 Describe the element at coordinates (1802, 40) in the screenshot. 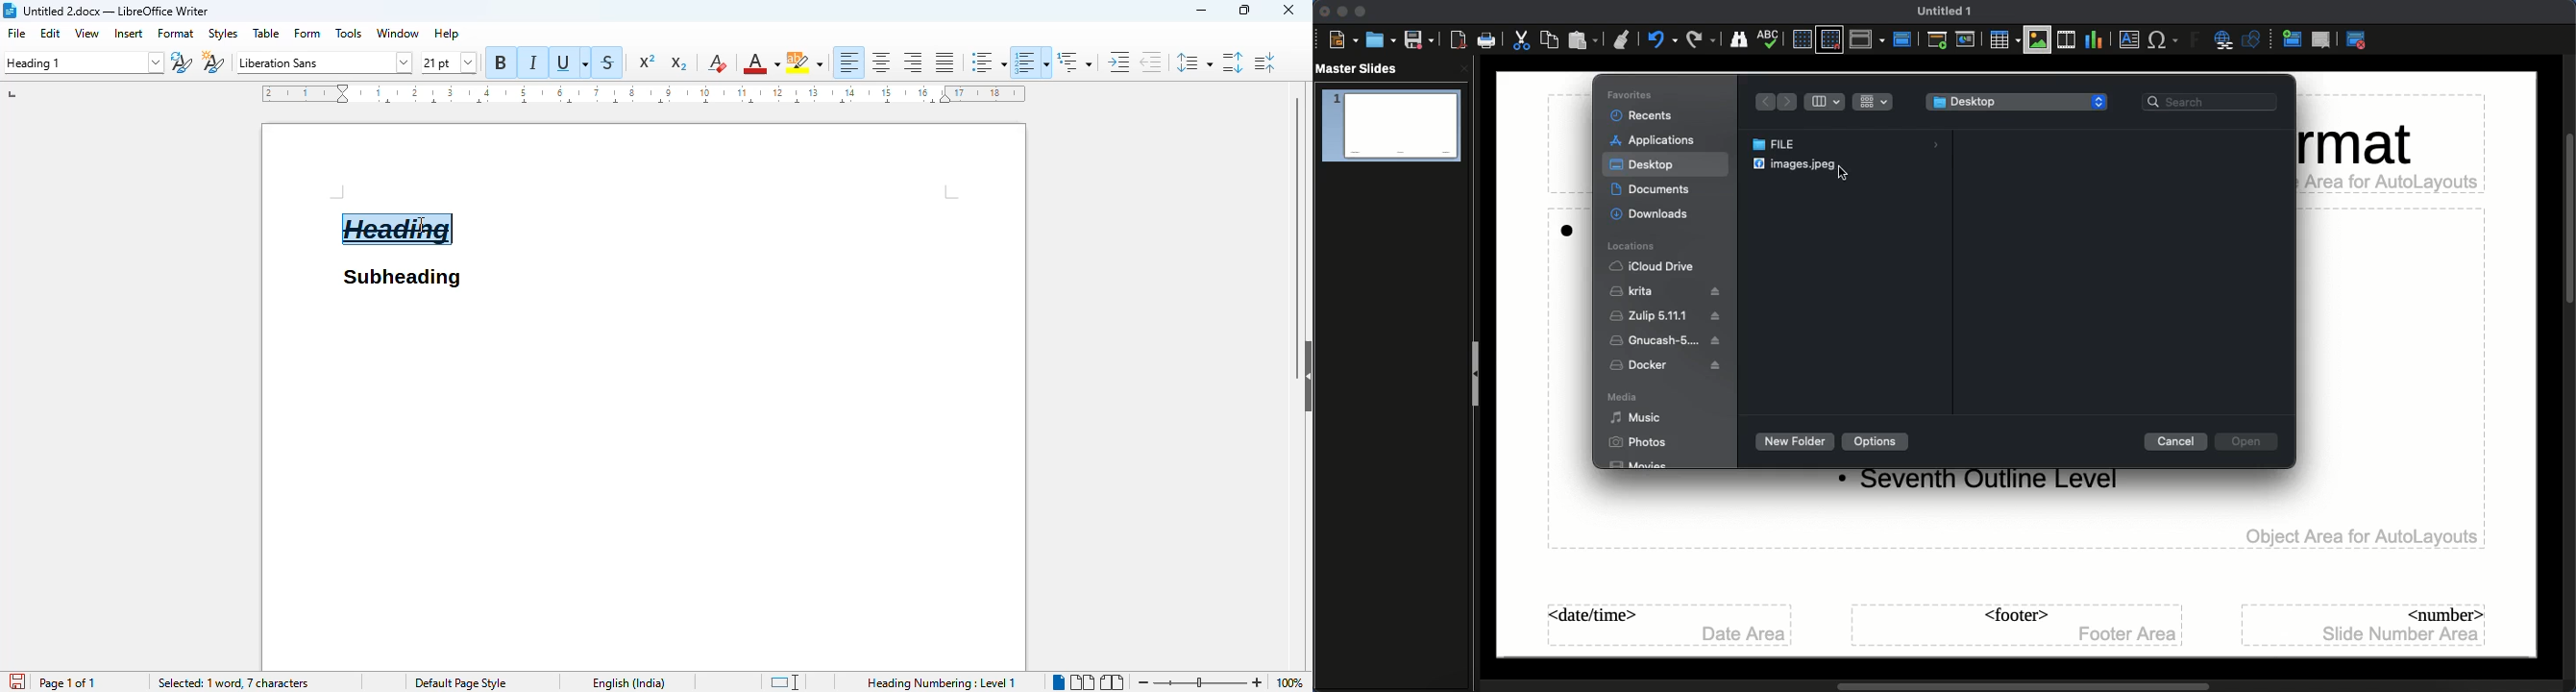

I see `Display grid` at that location.